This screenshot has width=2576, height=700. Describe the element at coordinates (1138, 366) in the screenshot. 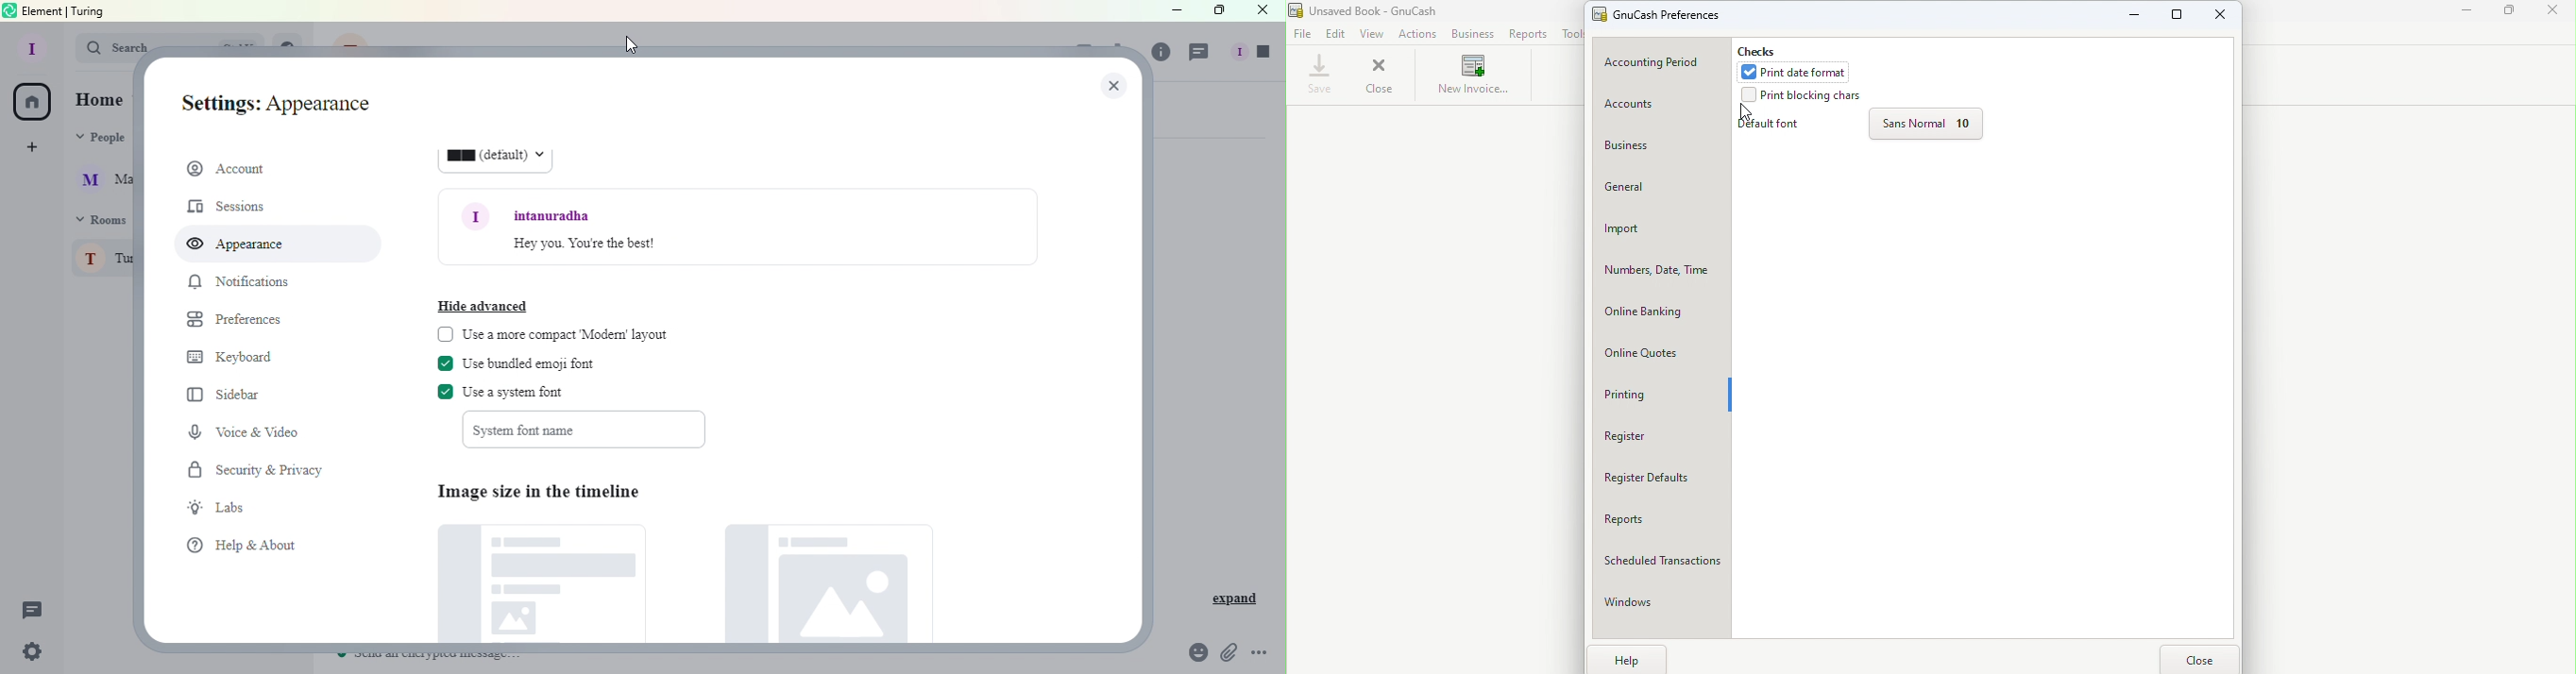

I see `Scroll bar` at that location.